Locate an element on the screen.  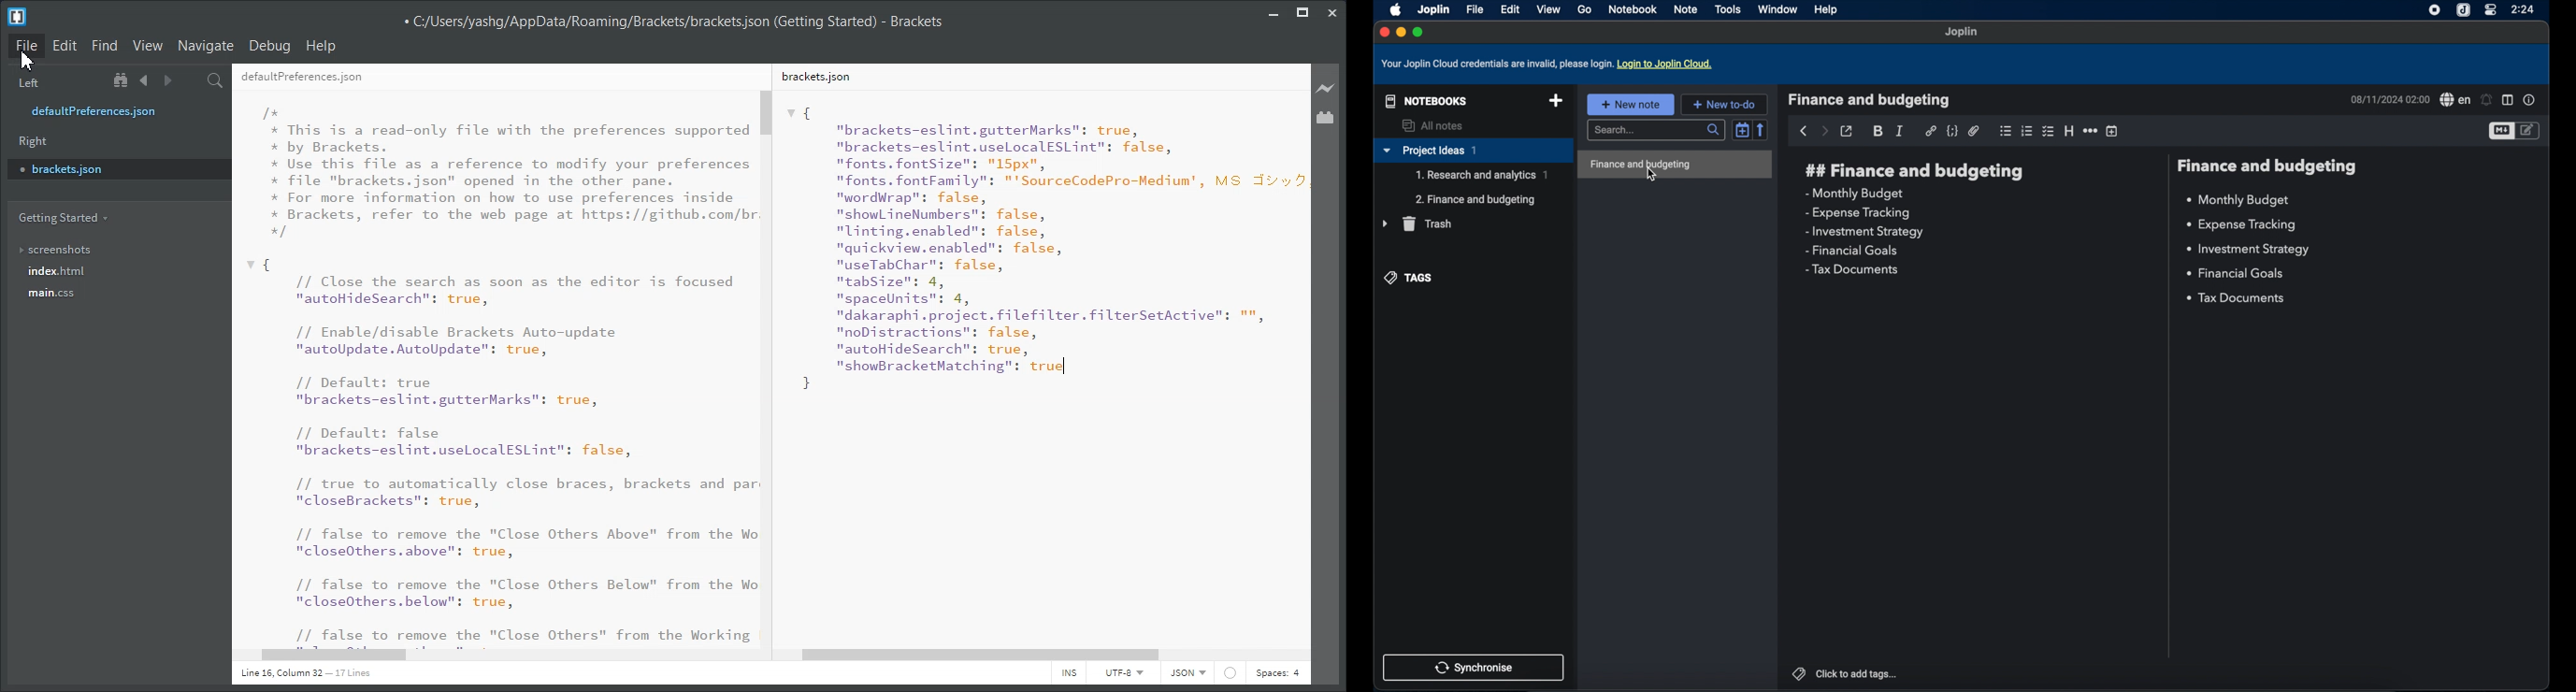
cursor is located at coordinates (1651, 175).